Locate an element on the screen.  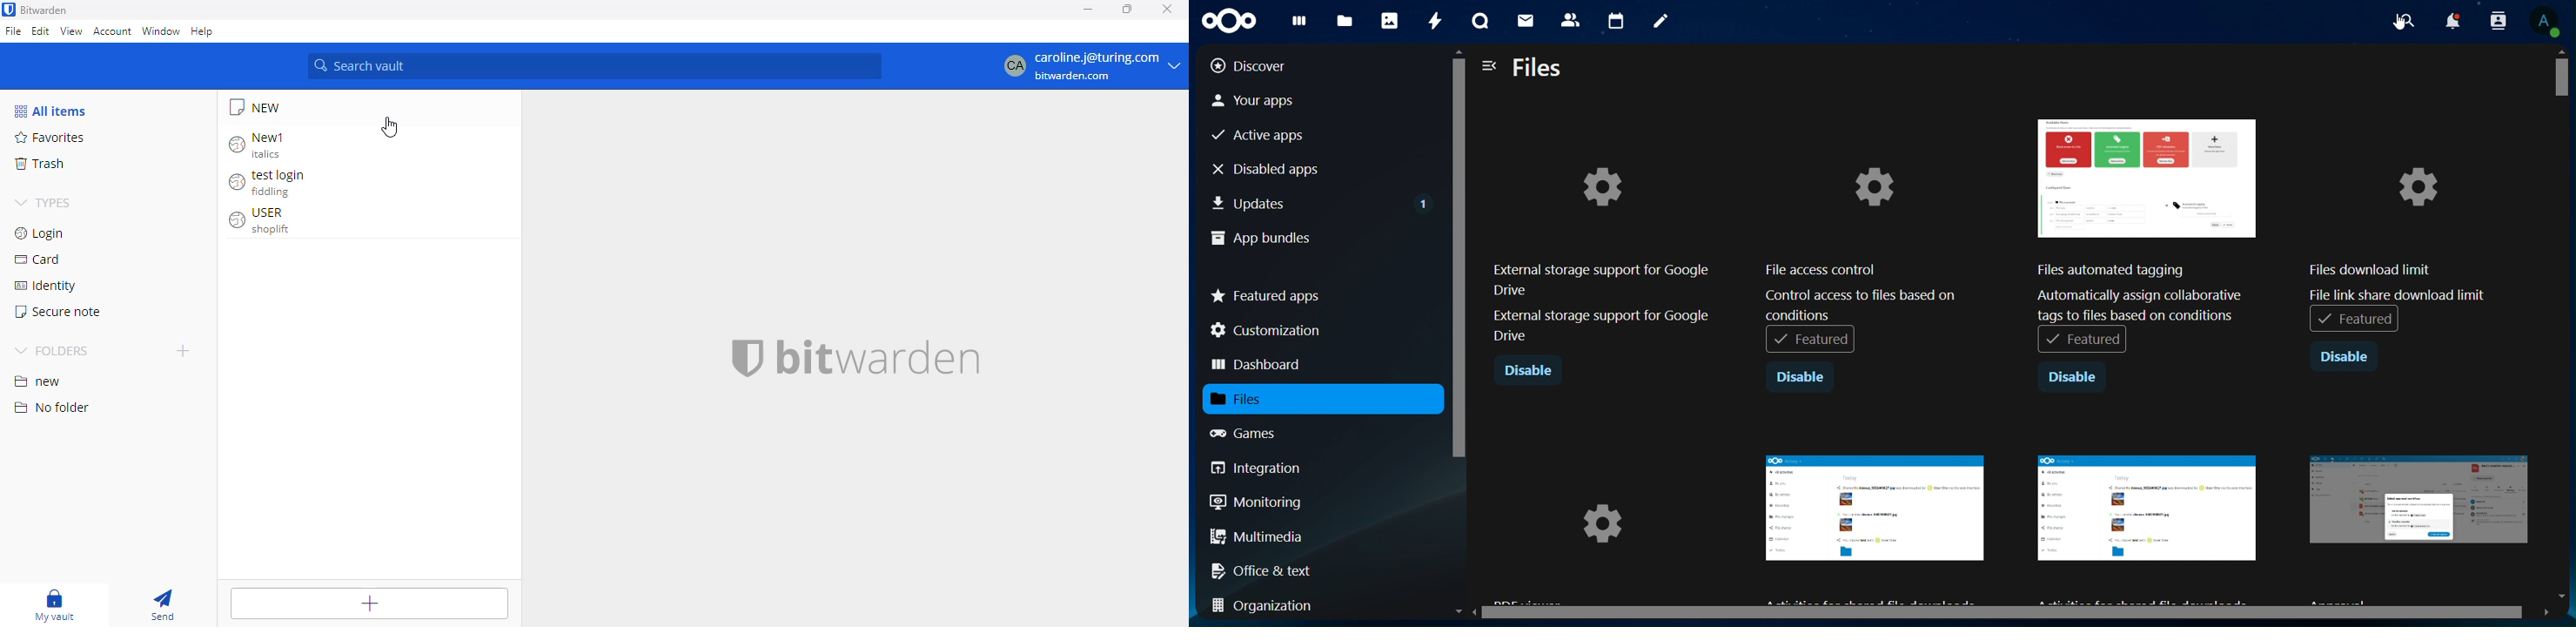
calendar is located at coordinates (1616, 19).